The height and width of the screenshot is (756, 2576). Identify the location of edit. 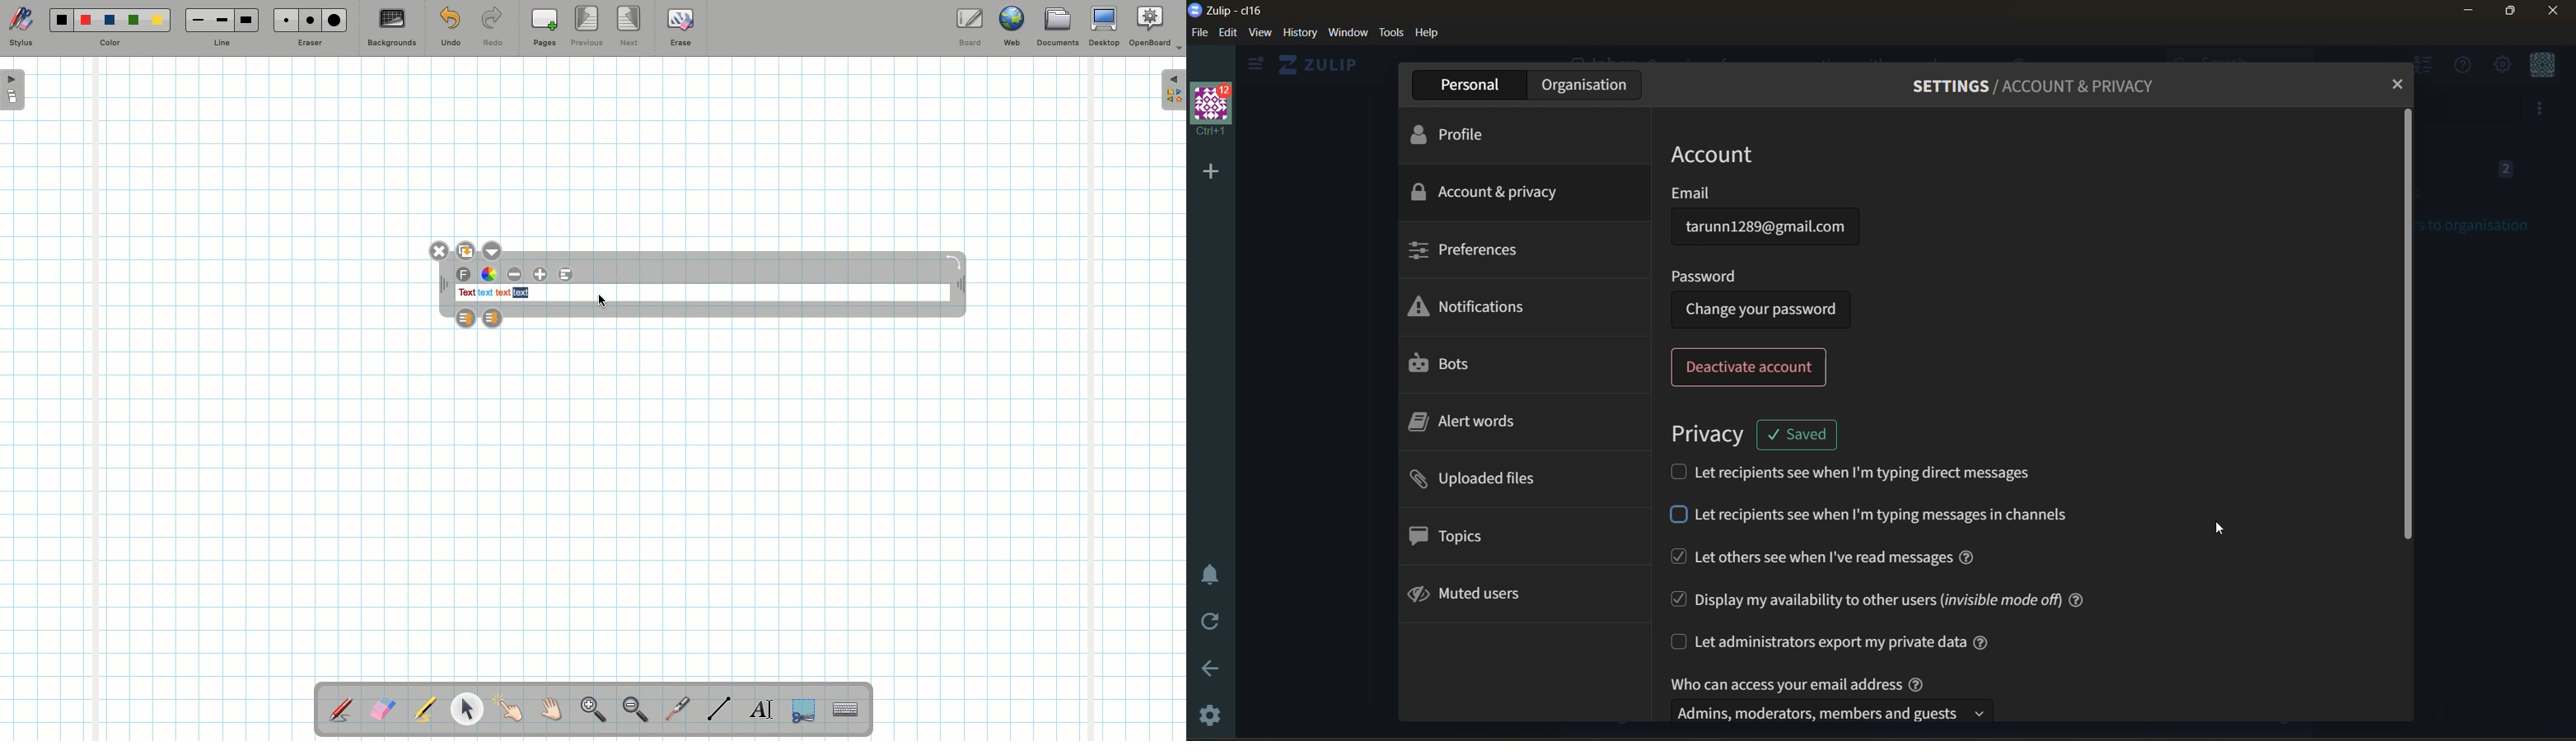
(1228, 32).